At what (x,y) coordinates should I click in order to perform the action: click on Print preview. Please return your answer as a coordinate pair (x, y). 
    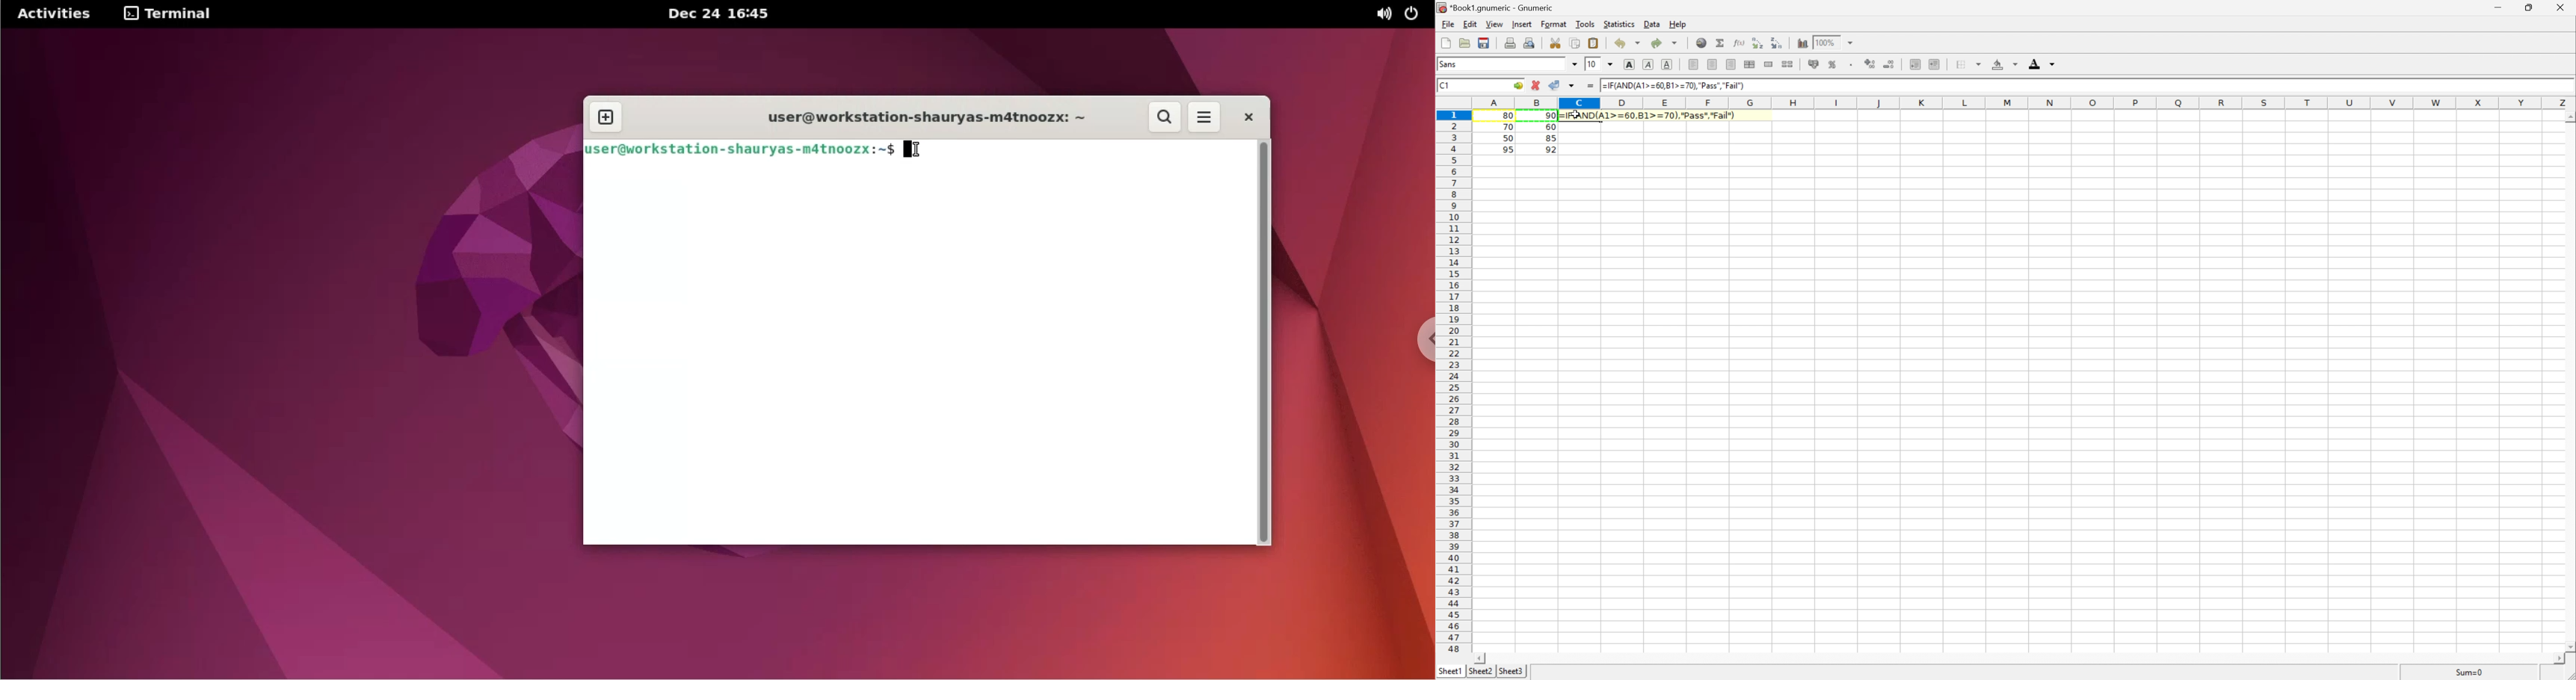
    Looking at the image, I should click on (1529, 43).